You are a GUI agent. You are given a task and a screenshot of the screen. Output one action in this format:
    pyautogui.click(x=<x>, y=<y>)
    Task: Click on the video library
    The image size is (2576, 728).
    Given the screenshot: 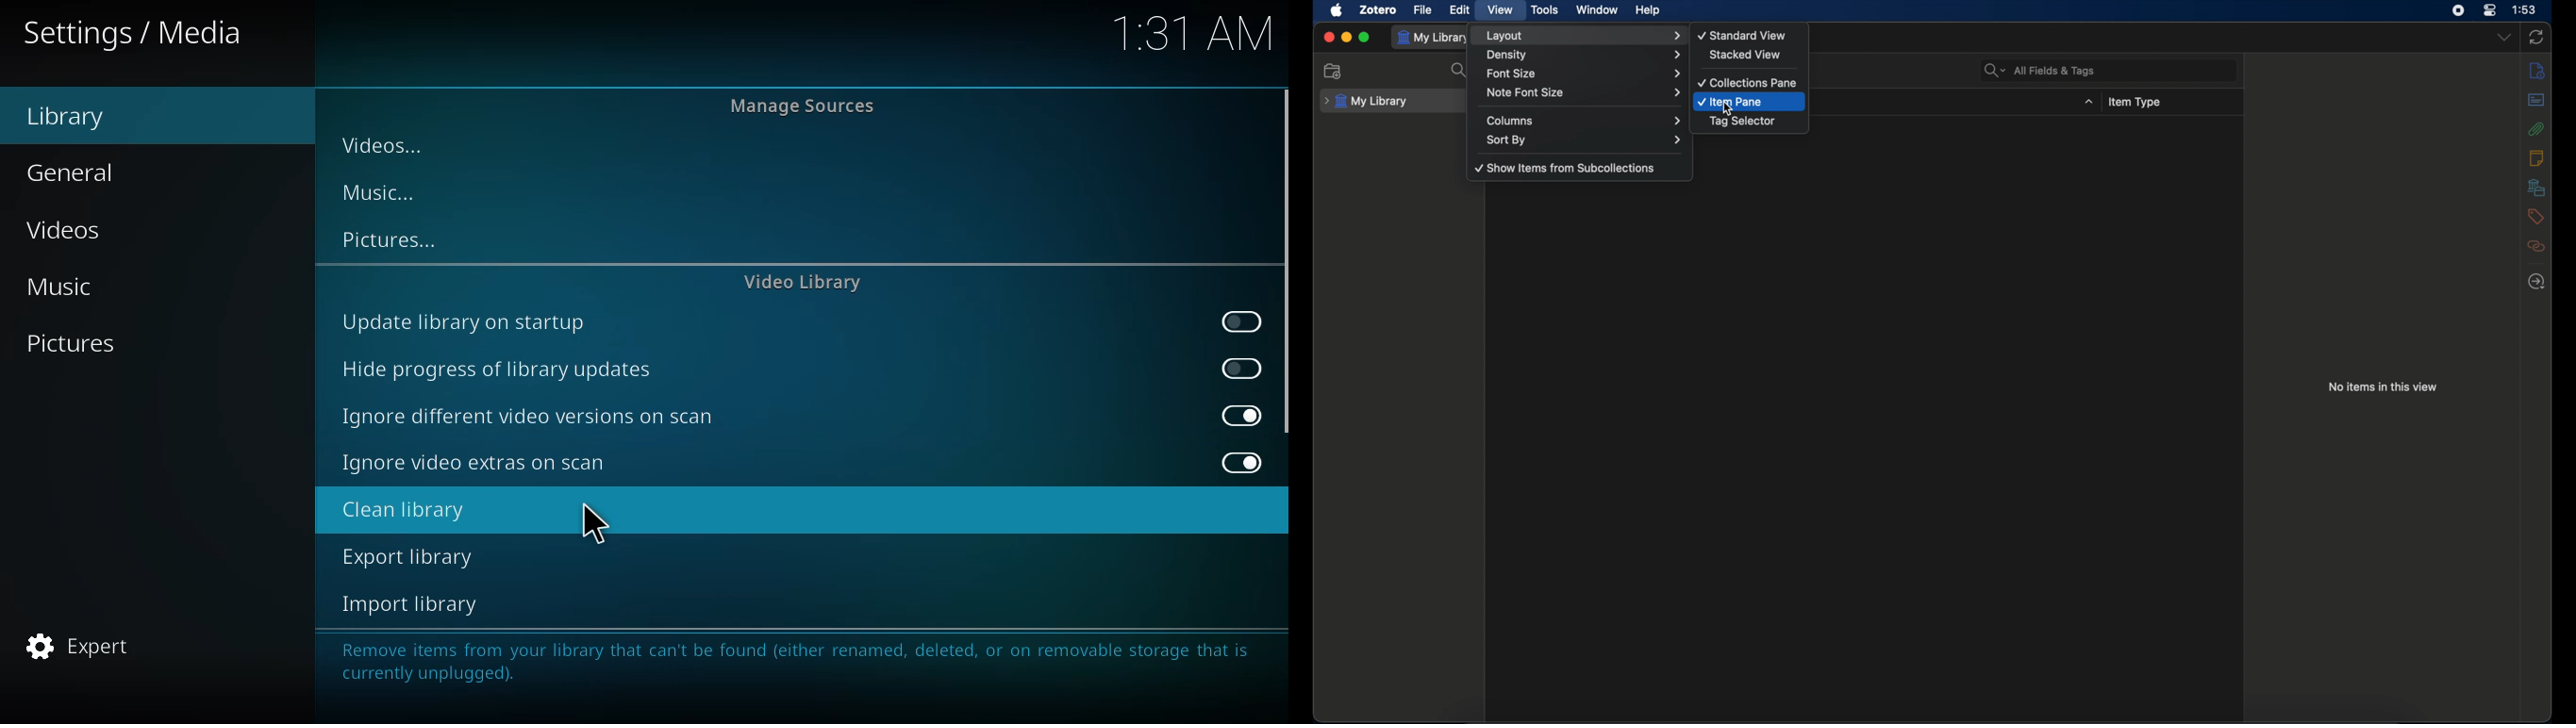 What is the action you would take?
    pyautogui.click(x=797, y=284)
    